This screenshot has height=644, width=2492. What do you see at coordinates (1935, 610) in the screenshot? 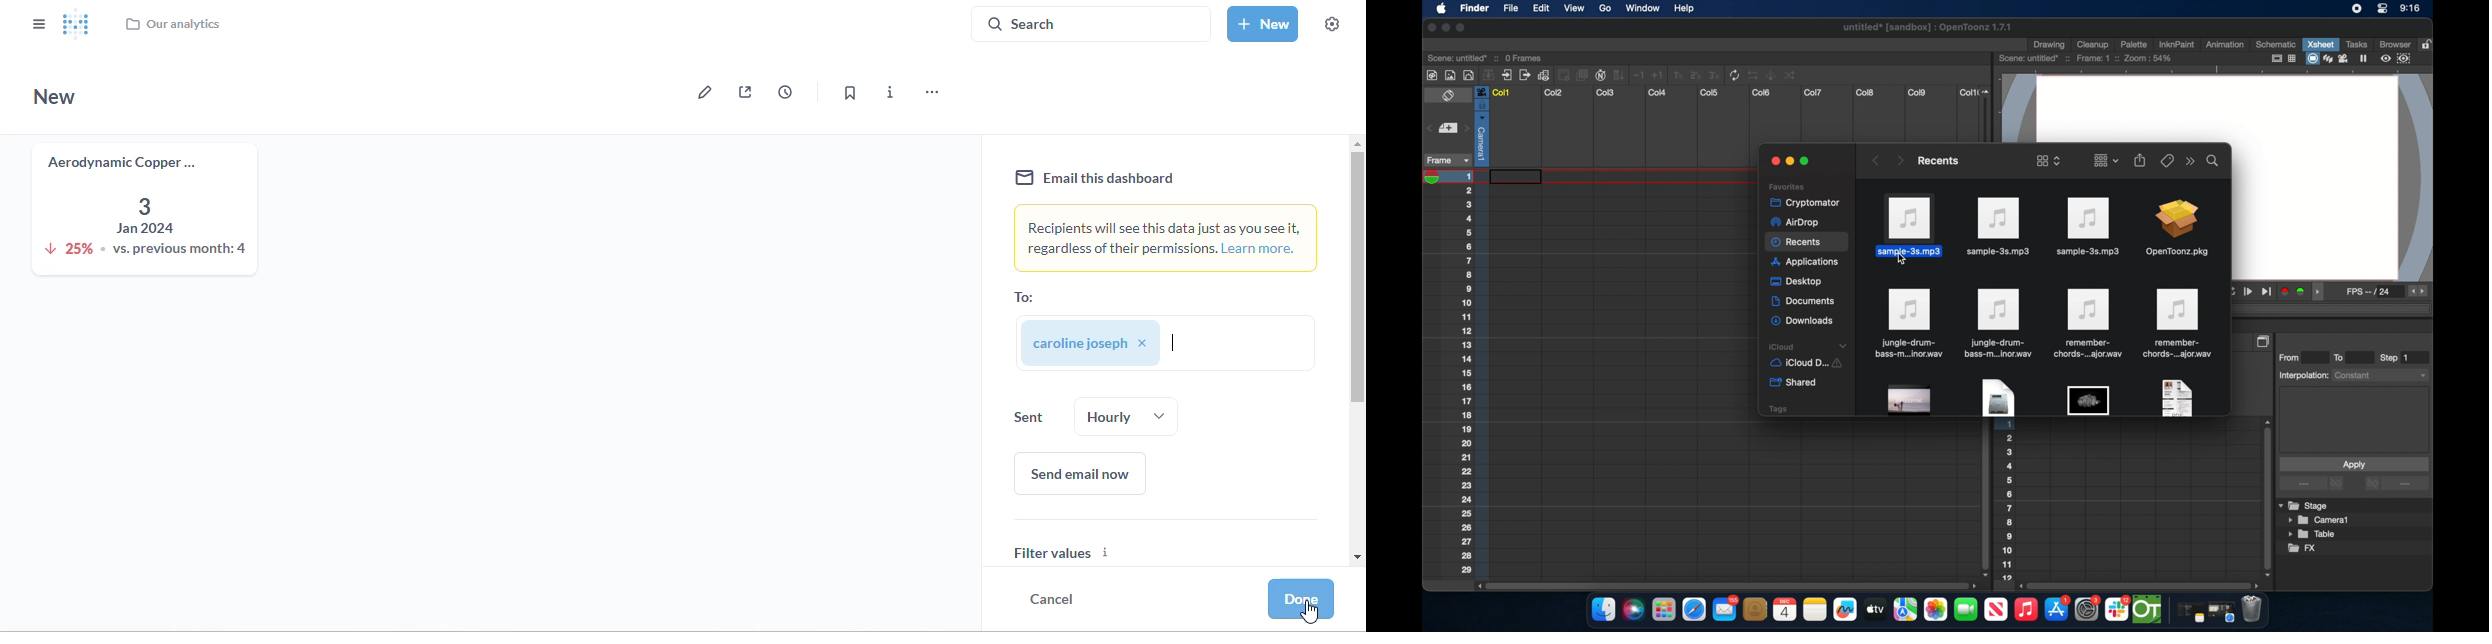
I see `photos` at bounding box center [1935, 610].